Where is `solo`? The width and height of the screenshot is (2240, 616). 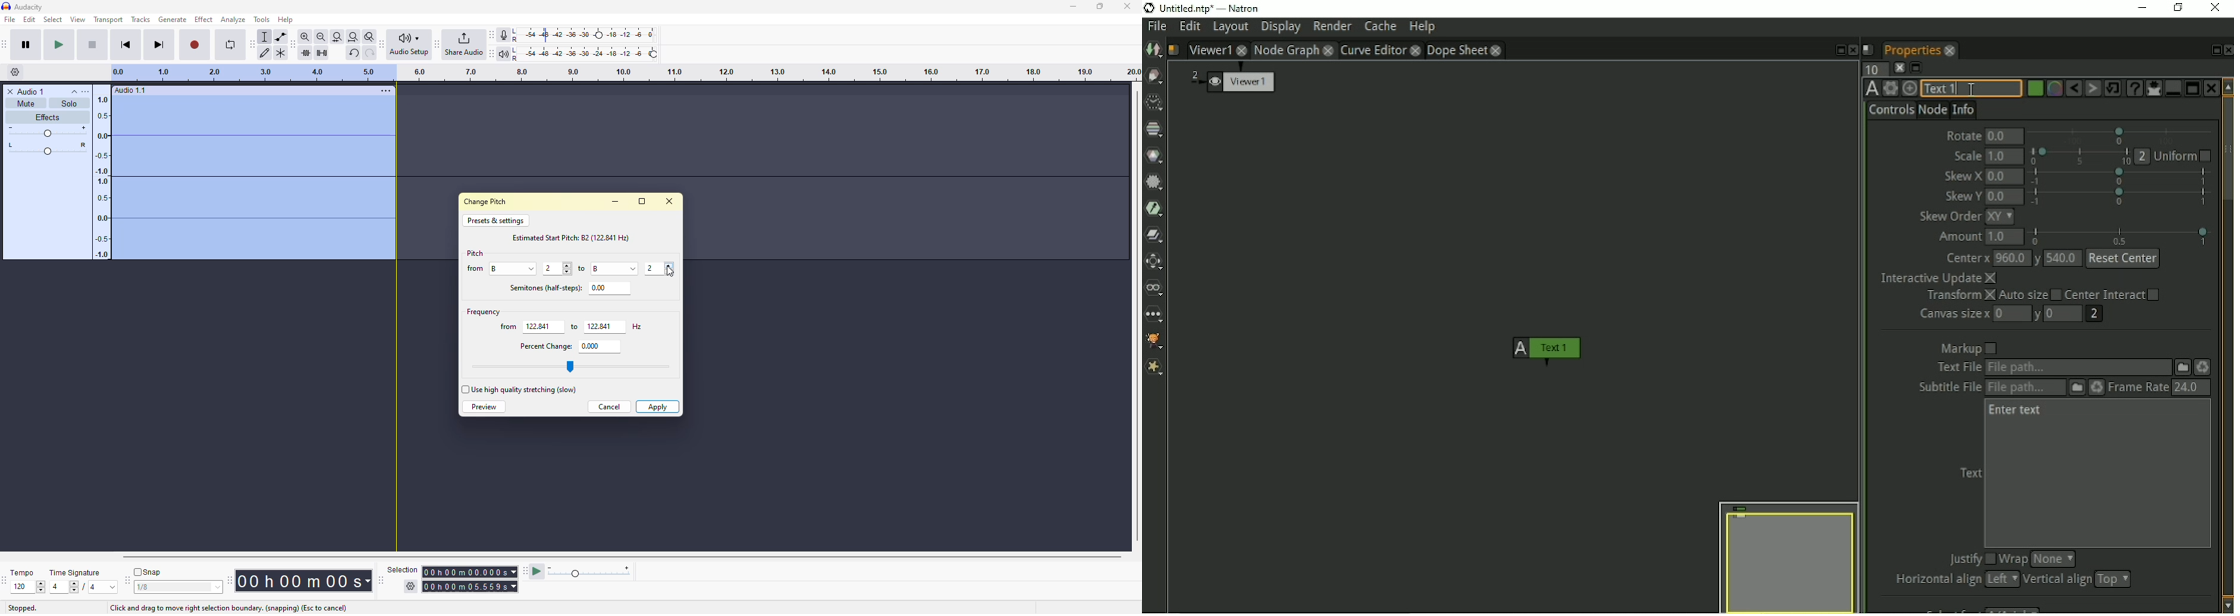 solo is located at coordinates (69, 103).